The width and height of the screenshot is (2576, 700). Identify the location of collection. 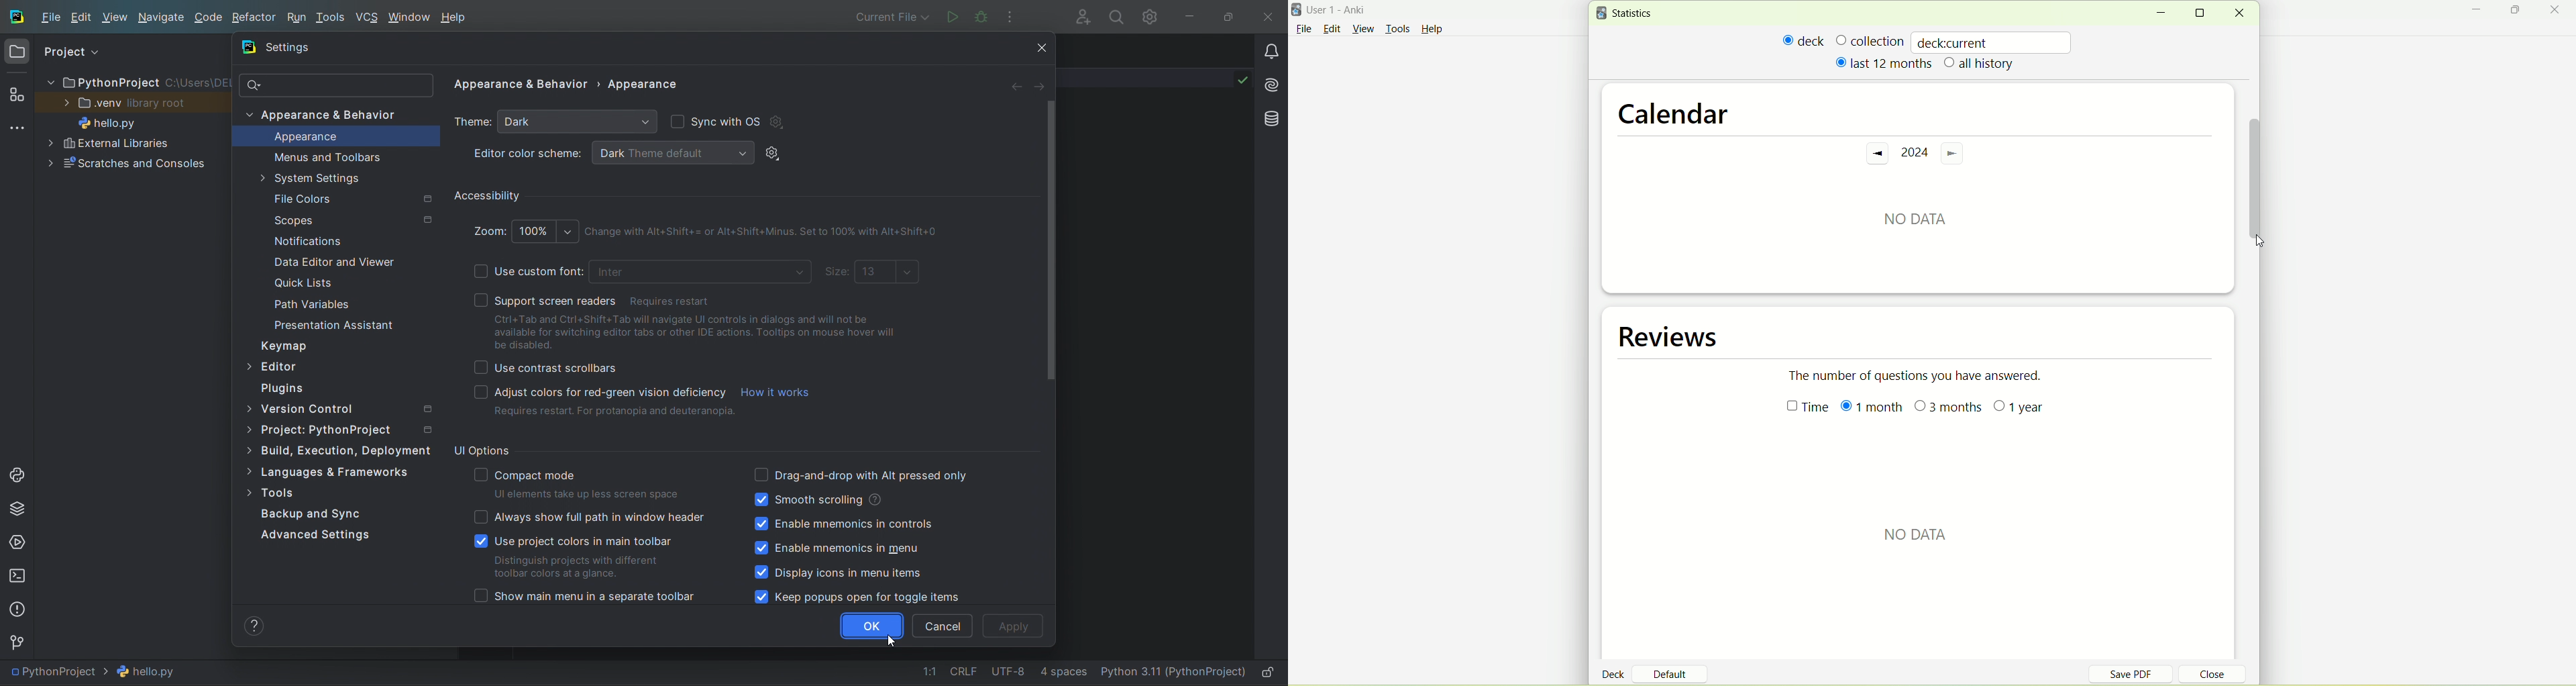
(1870, 40).